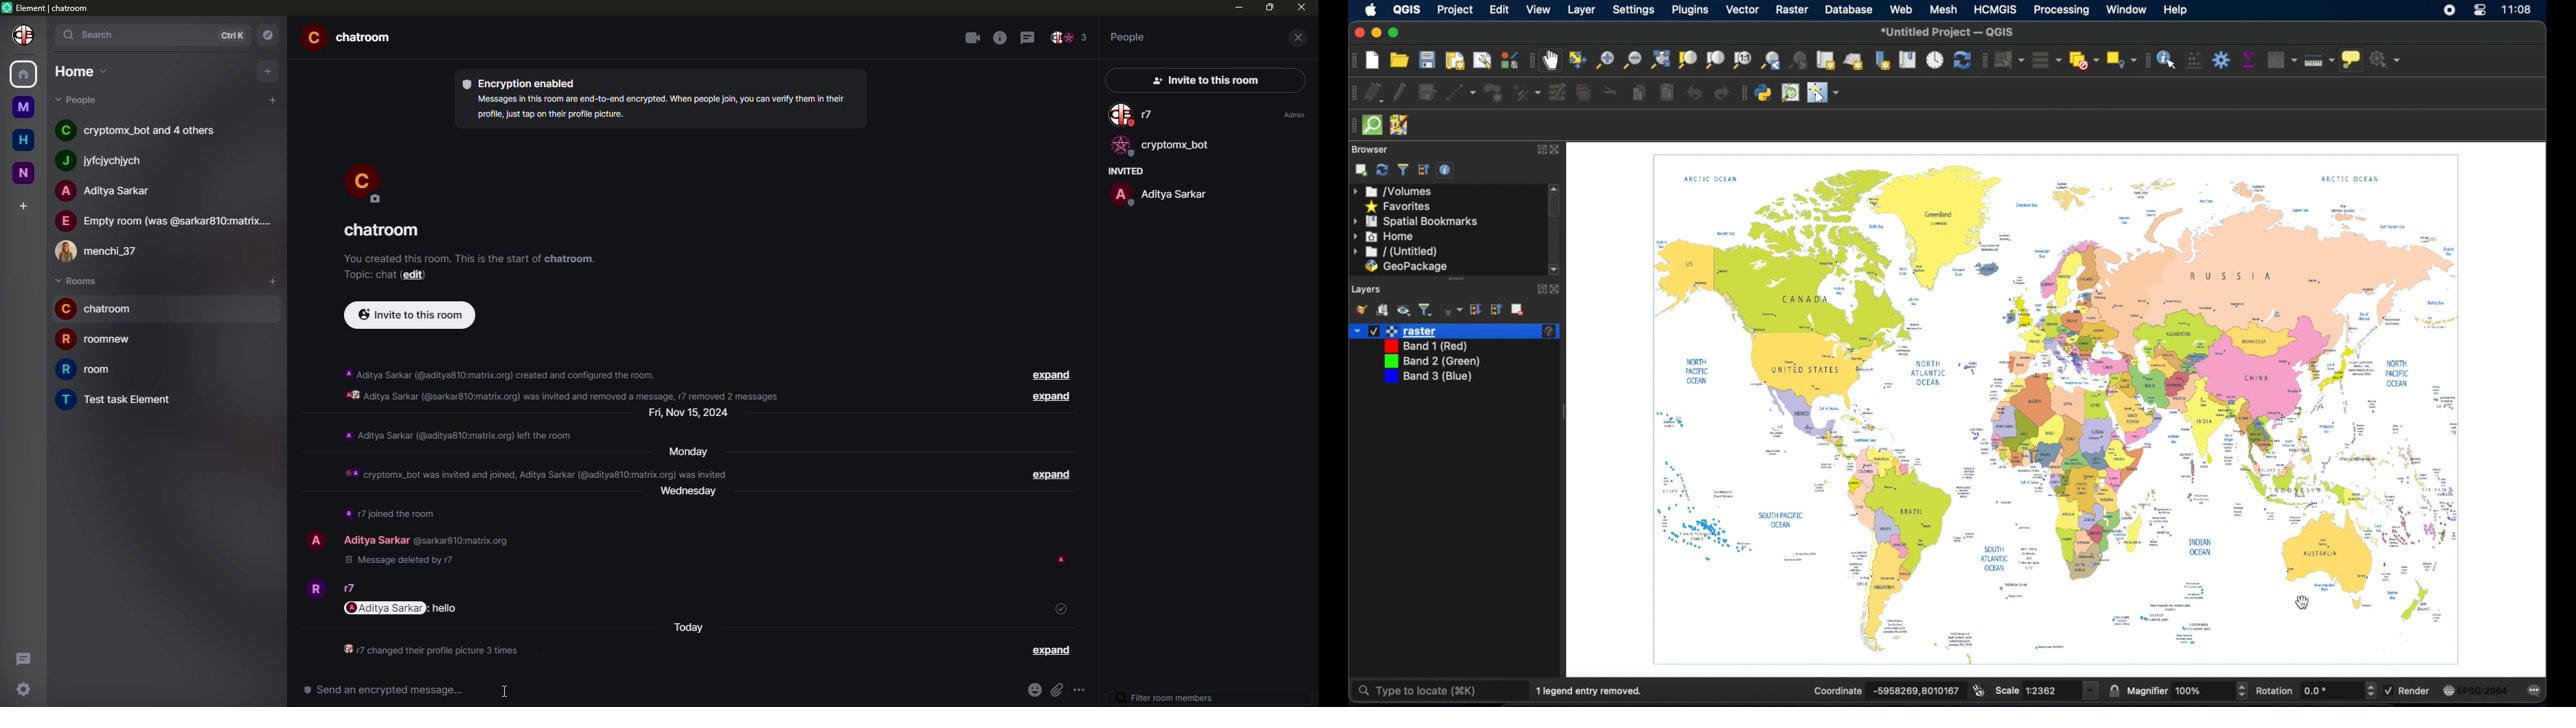 This screenshot has height=728, width=2576. Describe the element at coordinates (29, 172) in the screenshot. I see `n` at that location.